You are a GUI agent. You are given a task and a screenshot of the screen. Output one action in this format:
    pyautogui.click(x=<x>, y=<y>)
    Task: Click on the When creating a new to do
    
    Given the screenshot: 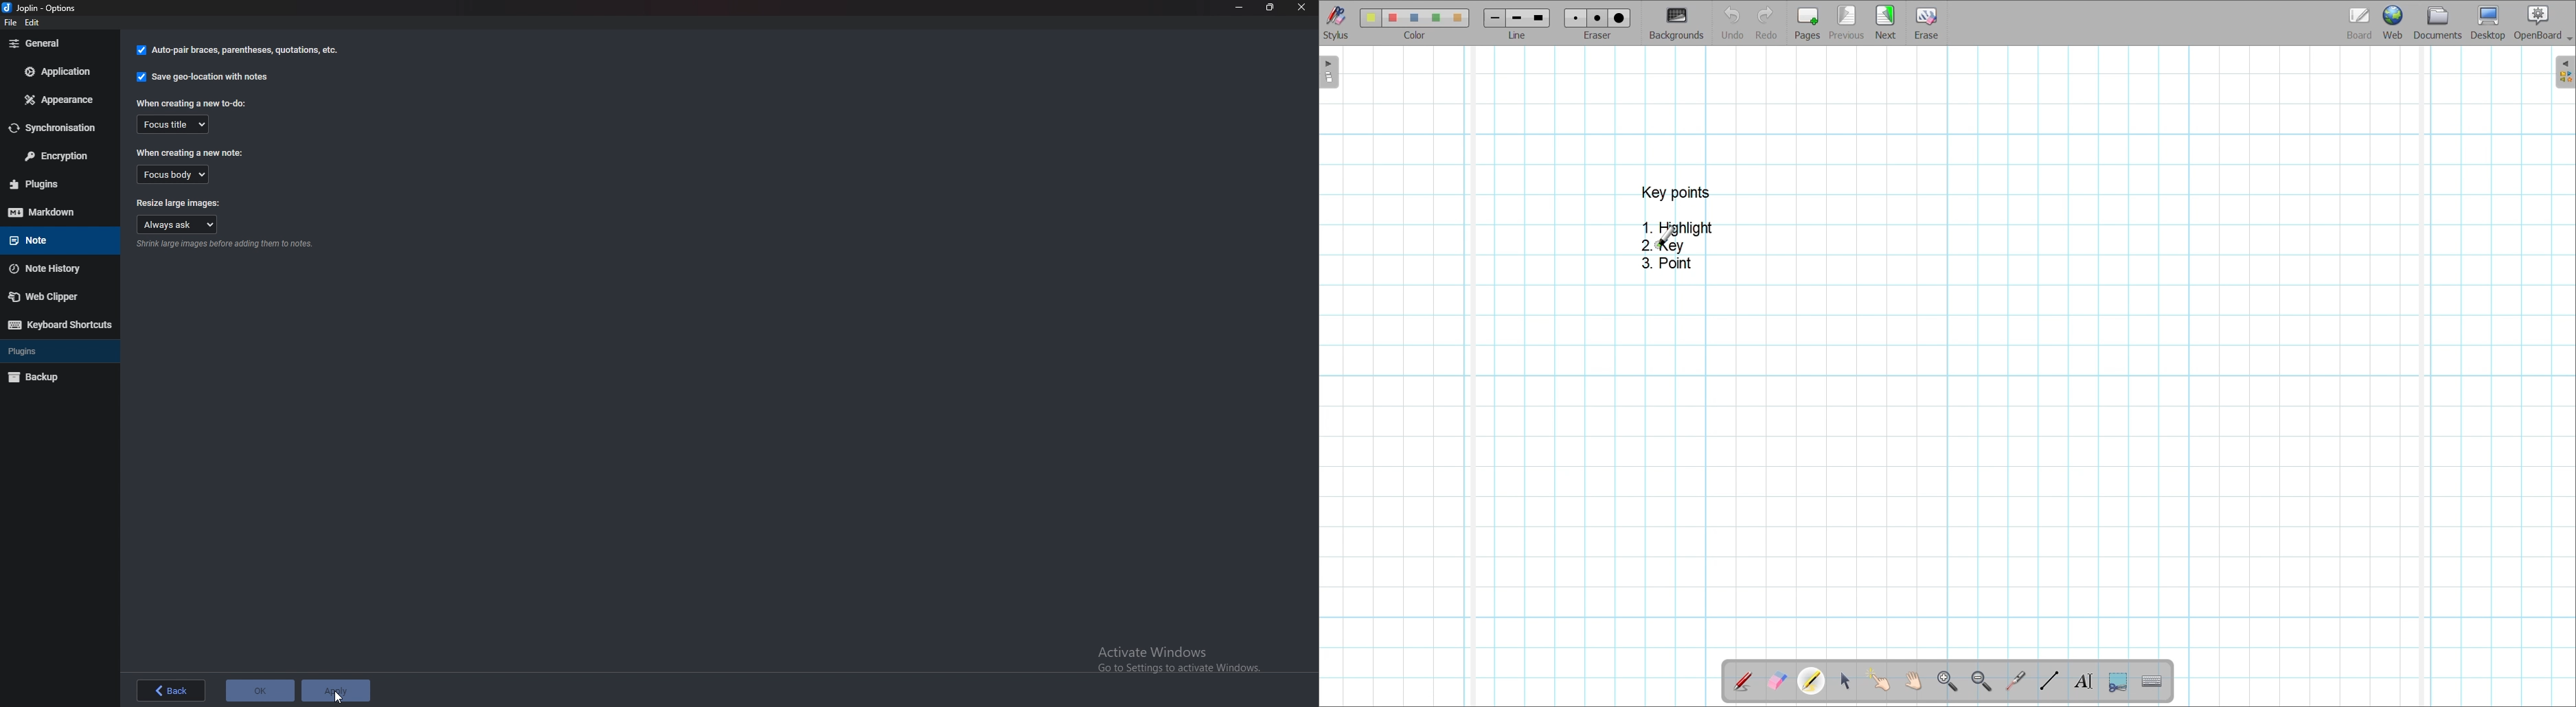 What is the action you would take?
    pyautogui.click(x=193, y=104)
    